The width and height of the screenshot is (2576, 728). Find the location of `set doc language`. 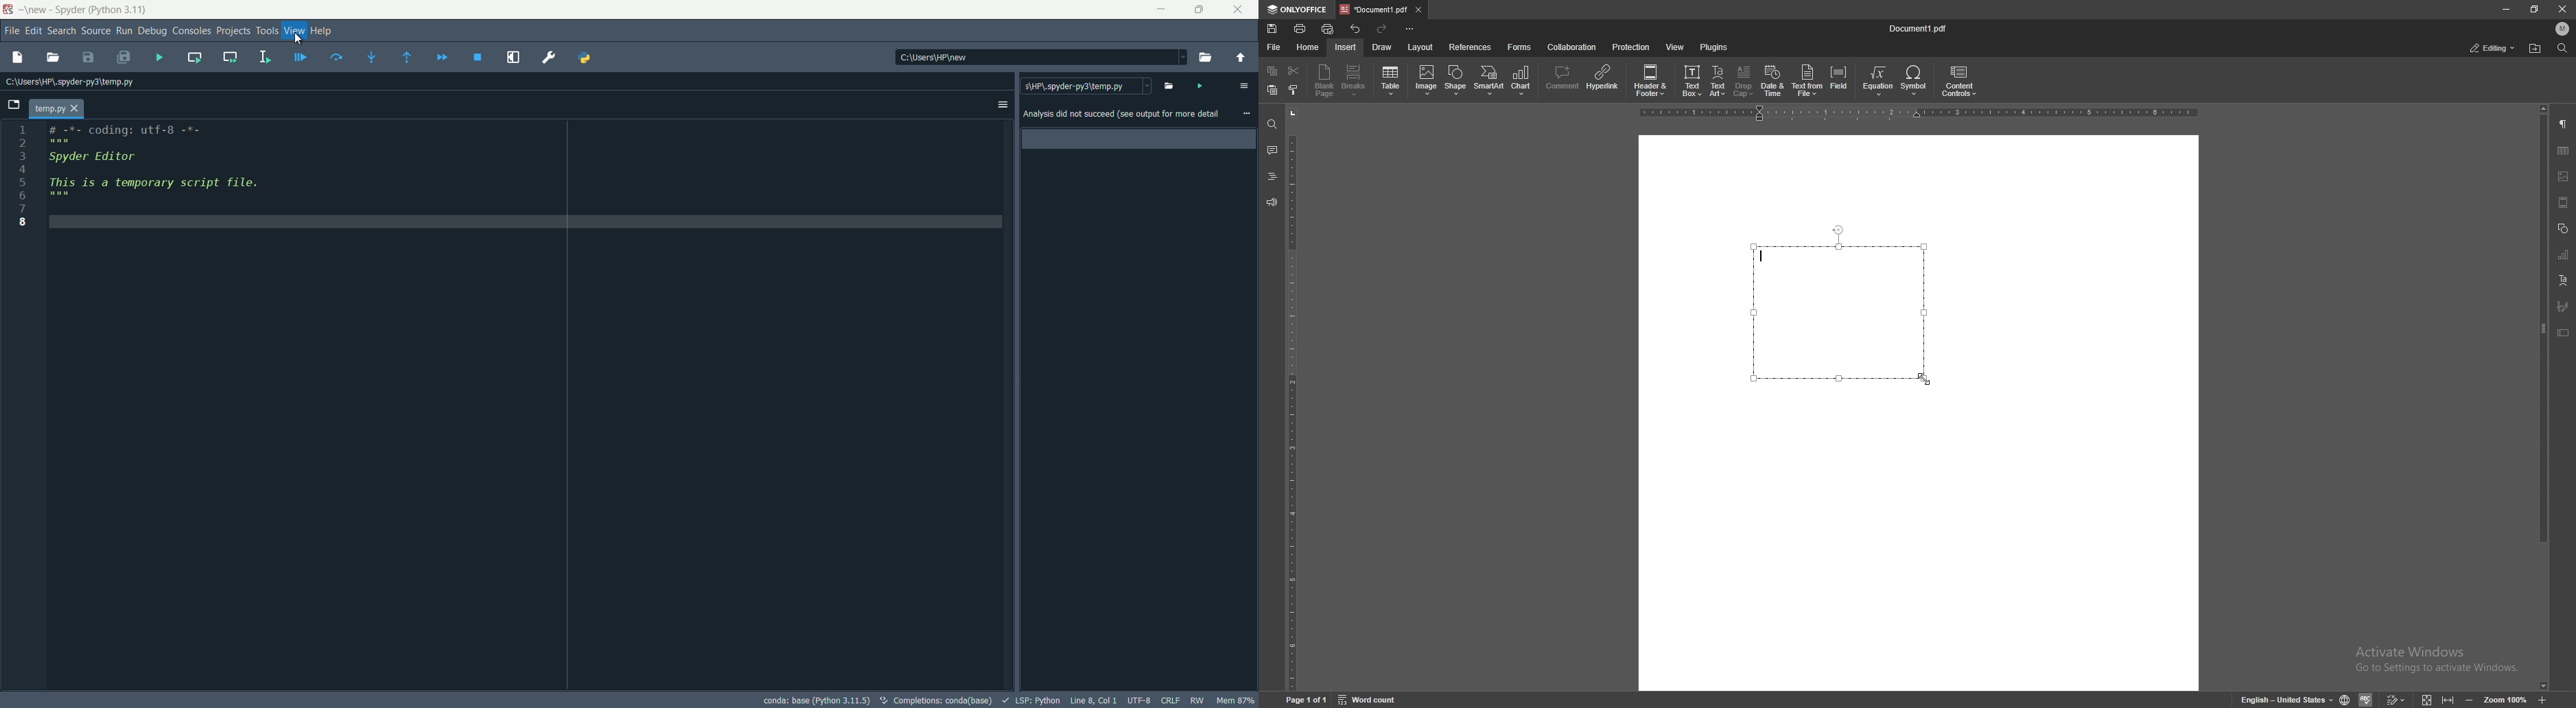

set doc language is located at coordinates (2345, 700).